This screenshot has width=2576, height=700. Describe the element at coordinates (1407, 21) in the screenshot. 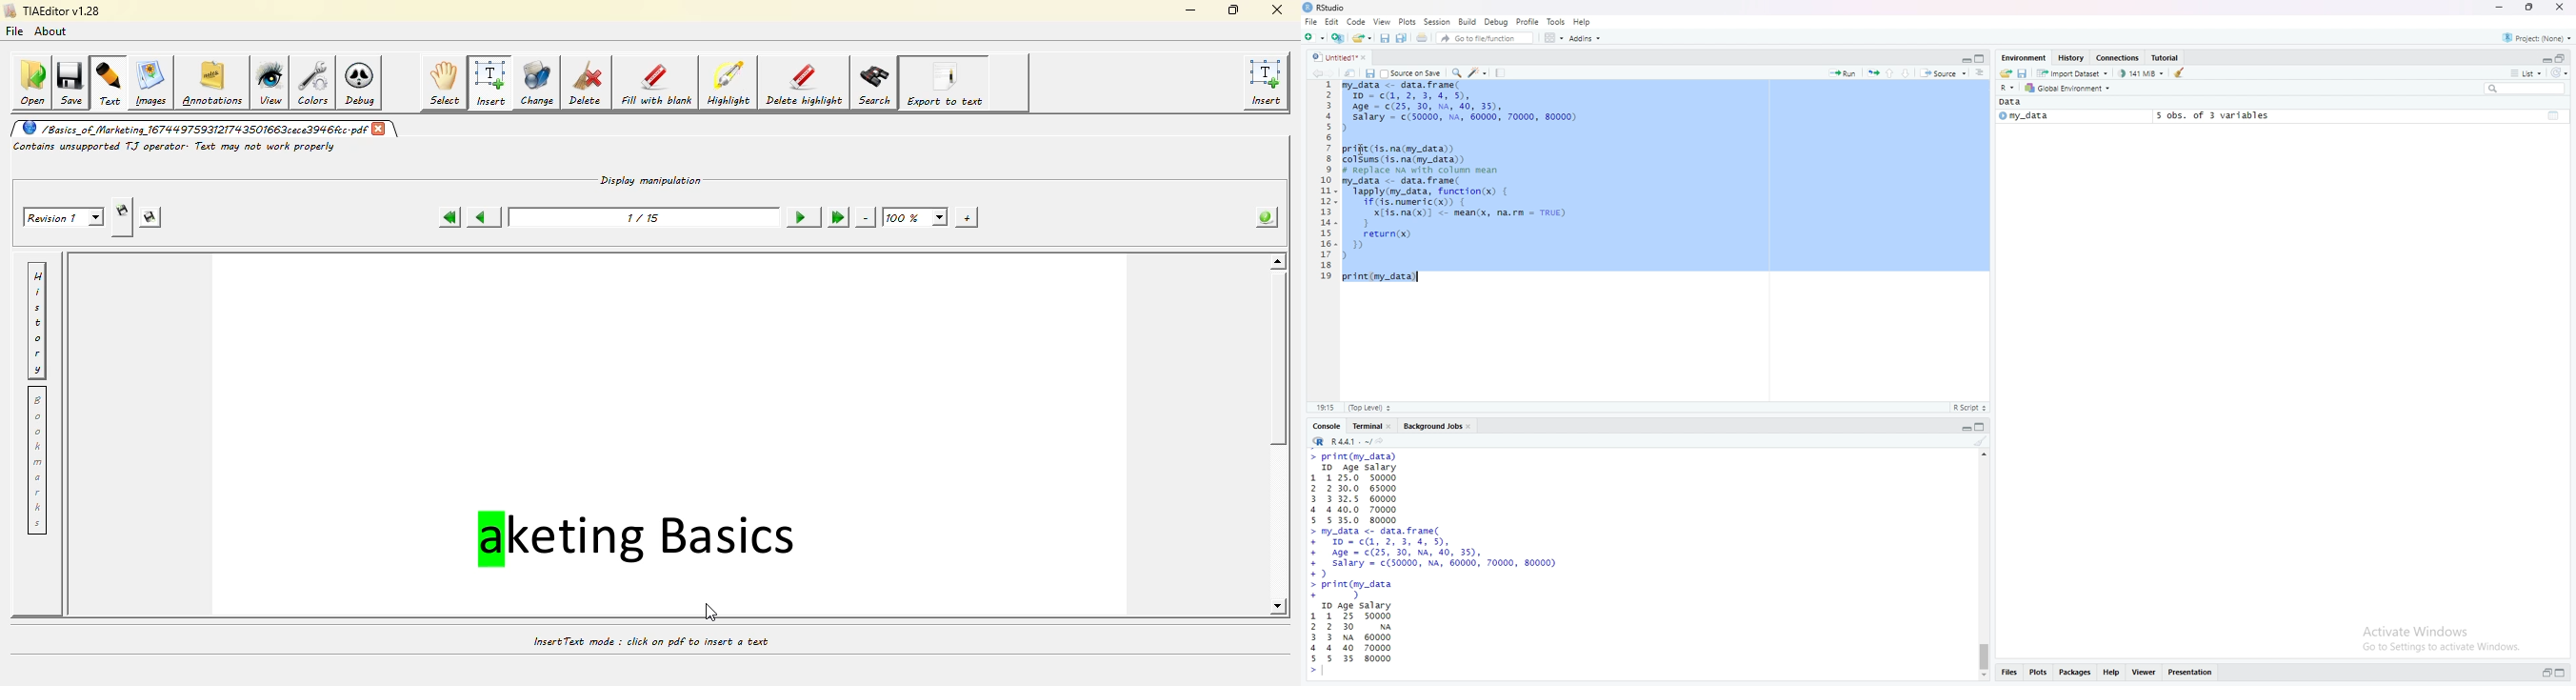

I see `Plots` at that location.